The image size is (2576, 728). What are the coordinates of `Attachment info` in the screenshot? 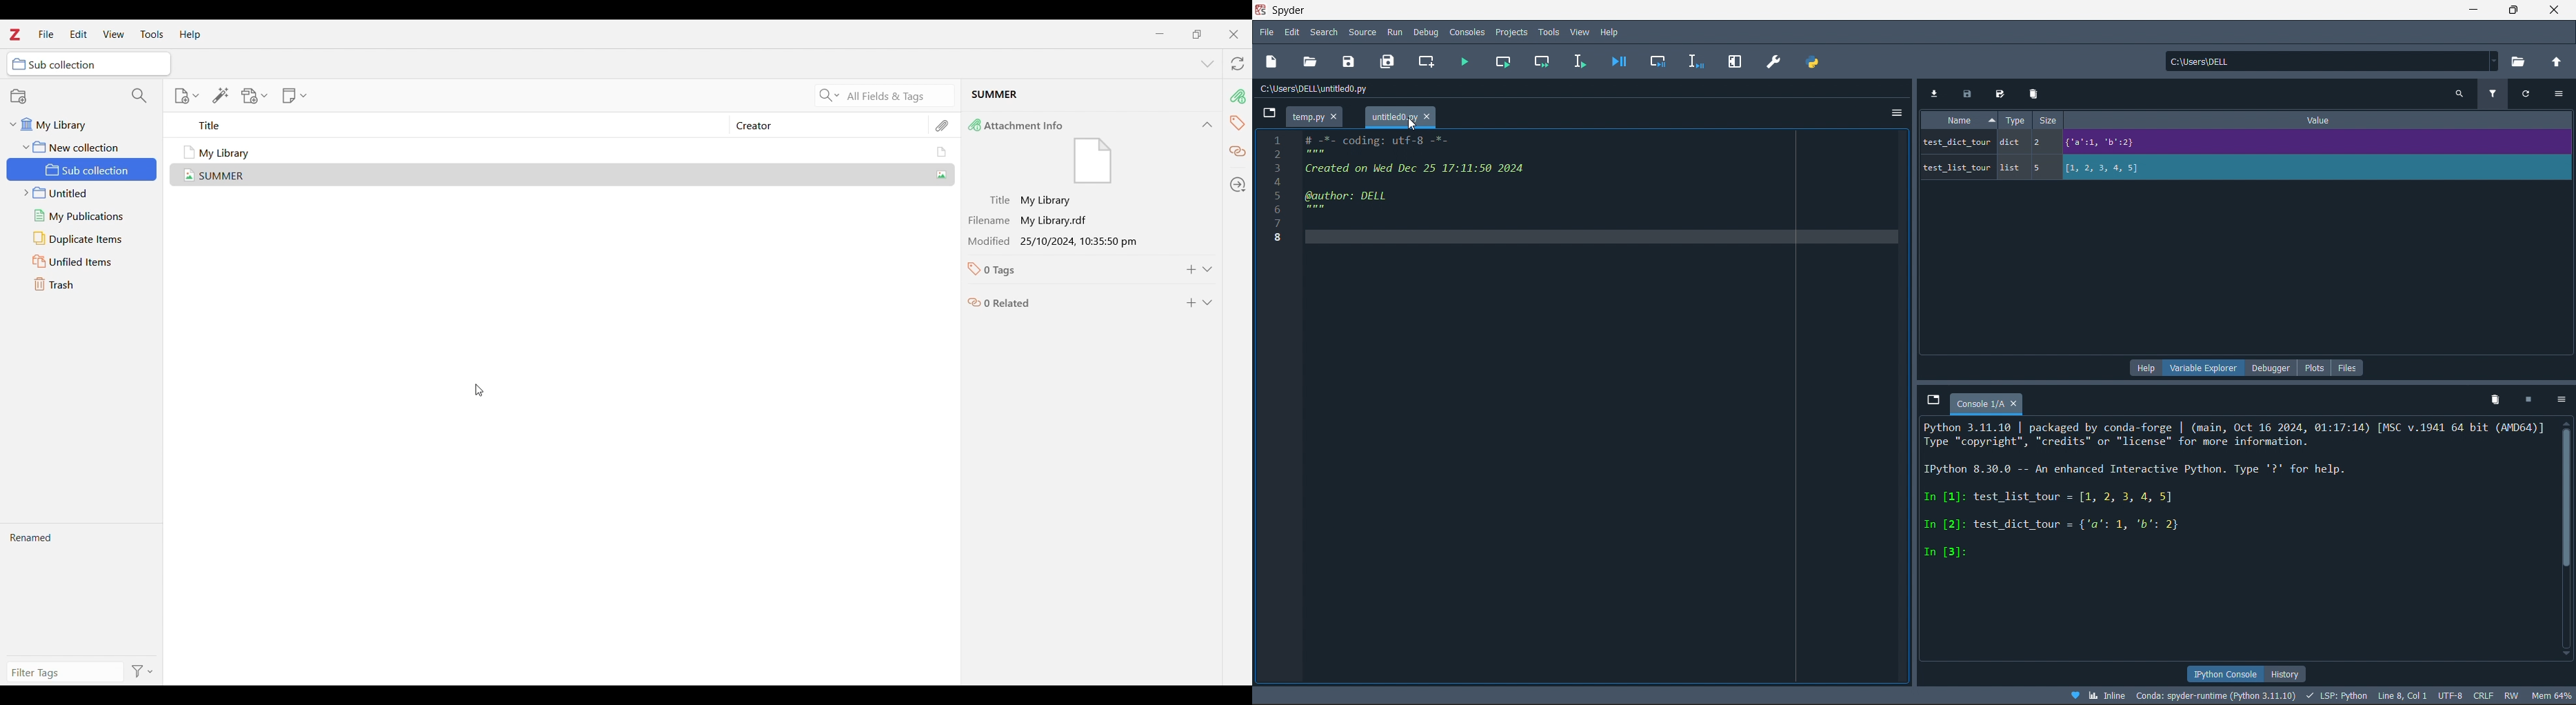 It's located at (1240, 96).